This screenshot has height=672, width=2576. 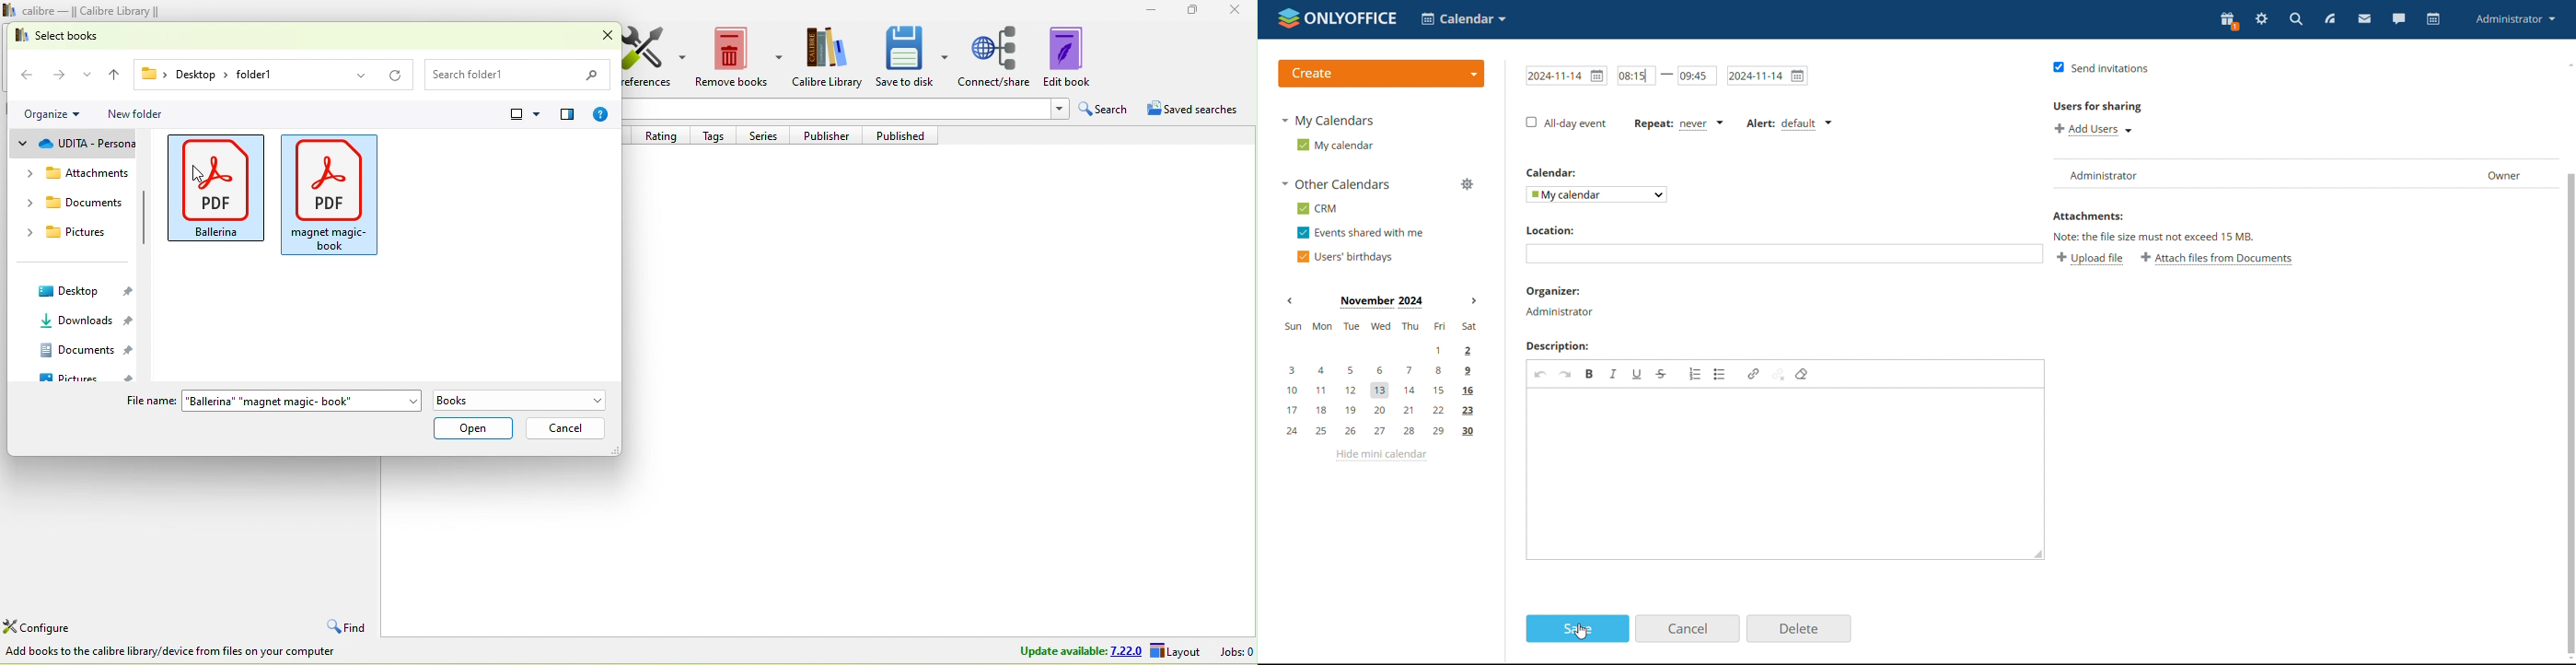 I want to click on pictures, so click(x=84, y=379).